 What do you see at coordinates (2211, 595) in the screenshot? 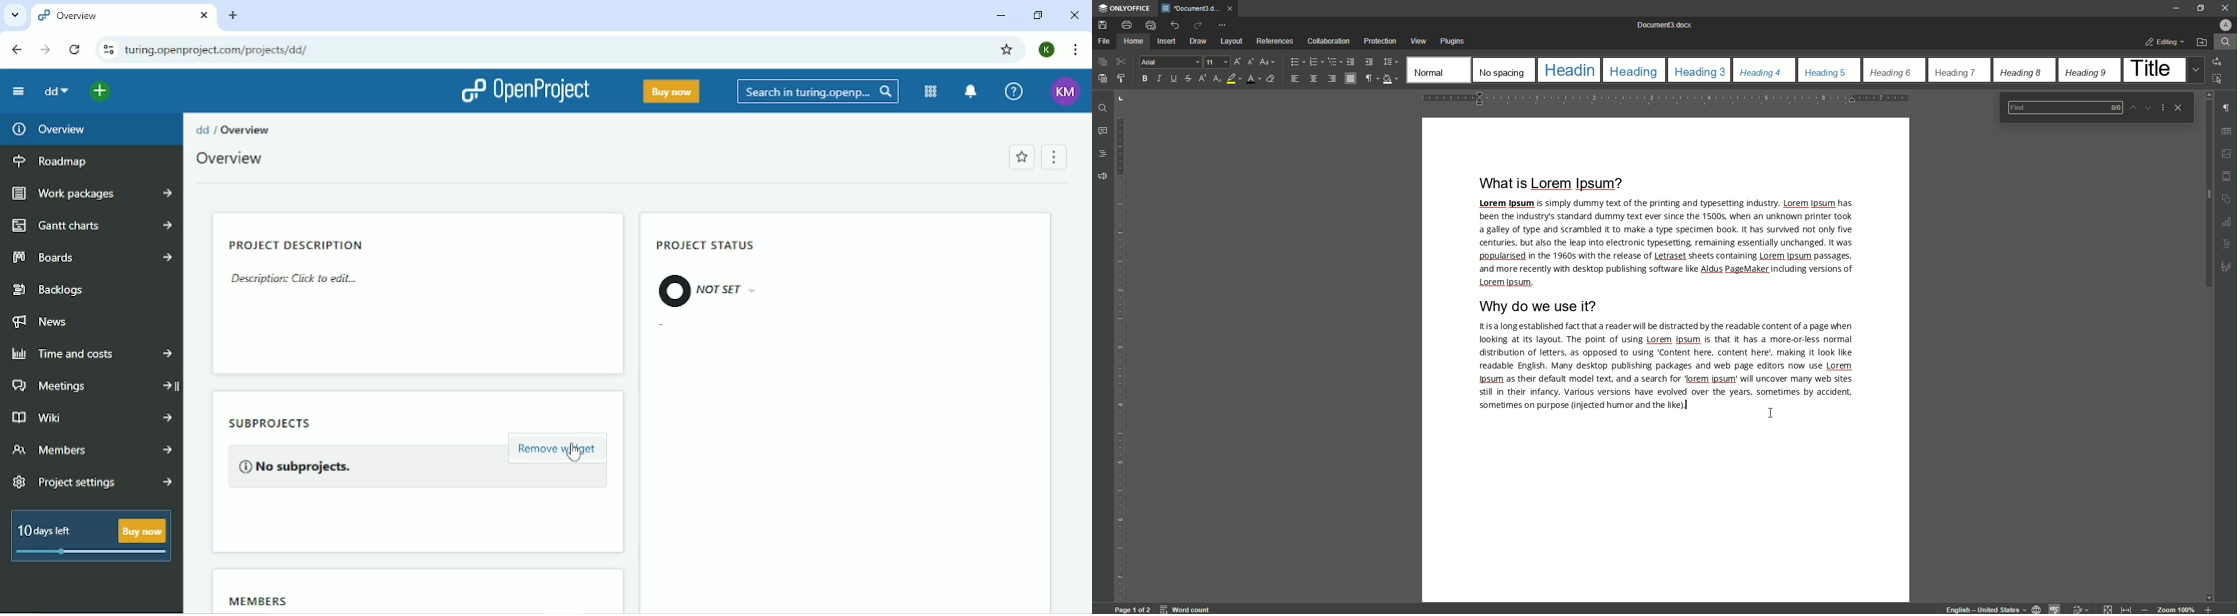
I see `move down` at bounding box center [2211, 595].